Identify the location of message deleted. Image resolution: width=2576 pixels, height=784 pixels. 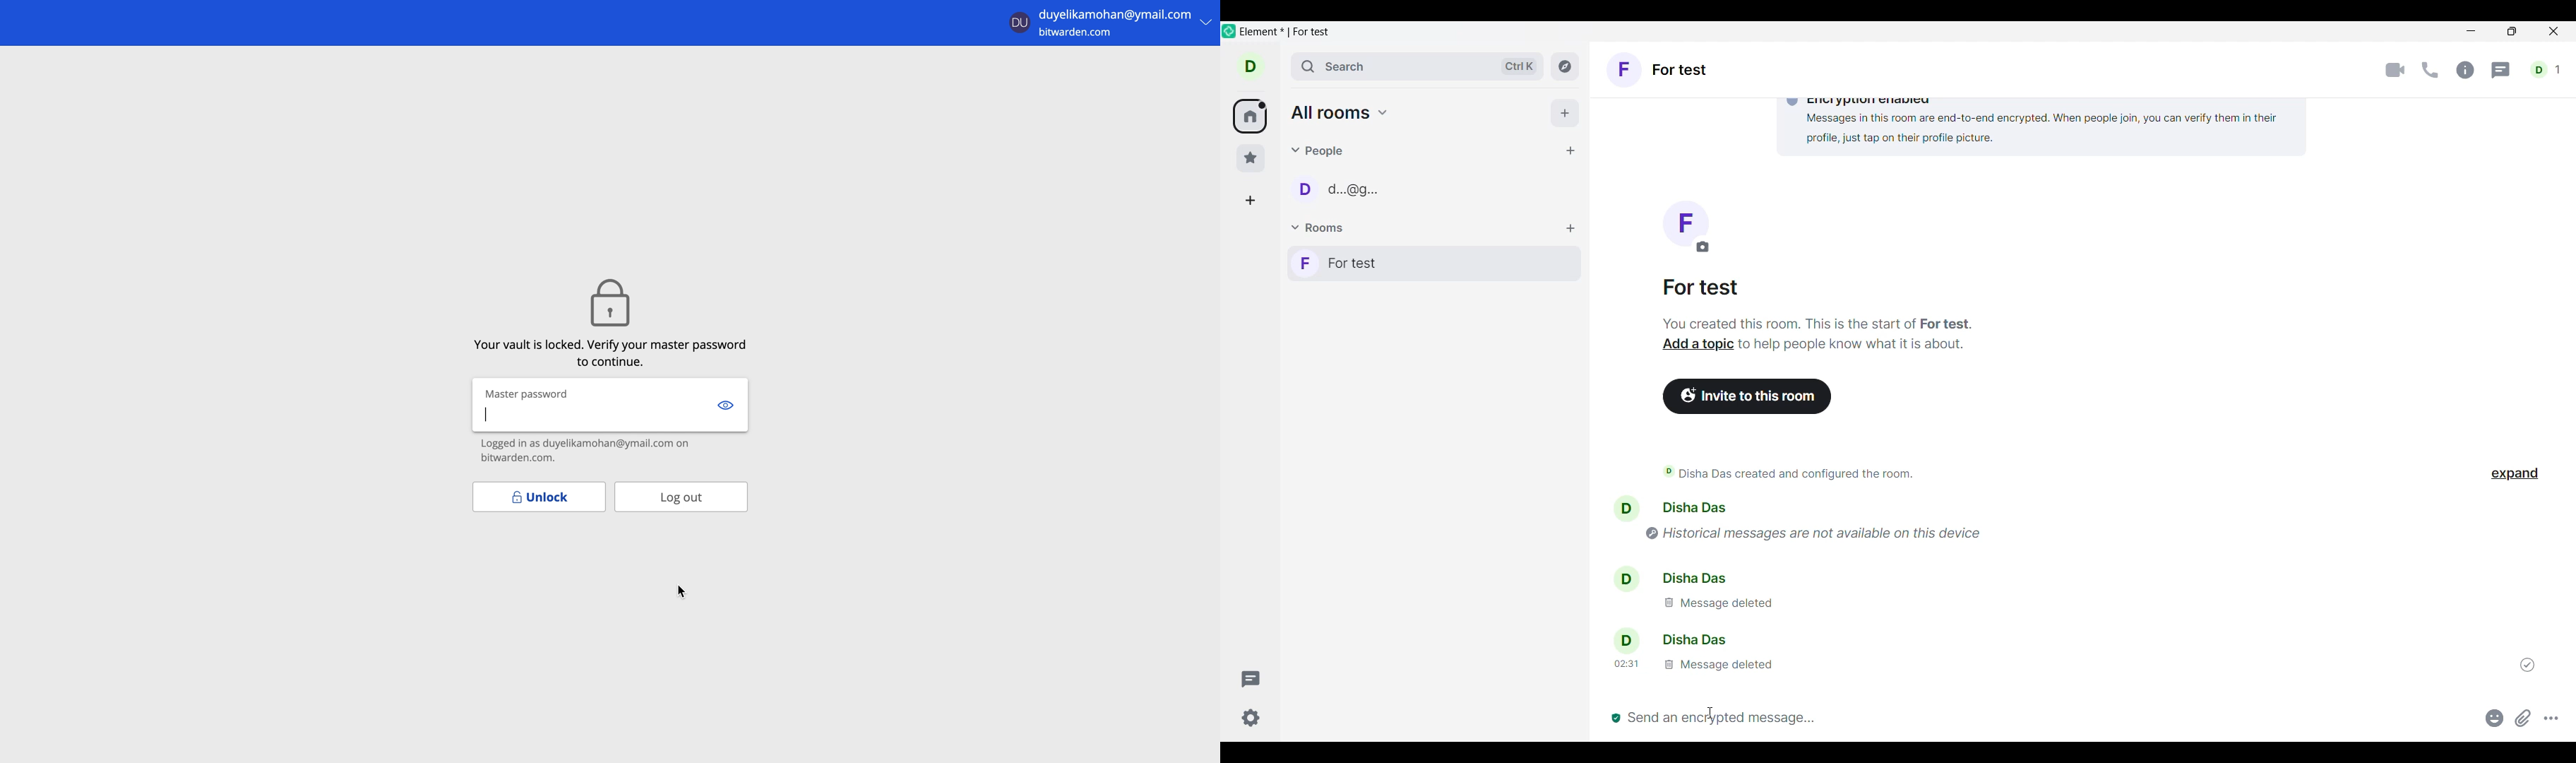
(1716, 603).